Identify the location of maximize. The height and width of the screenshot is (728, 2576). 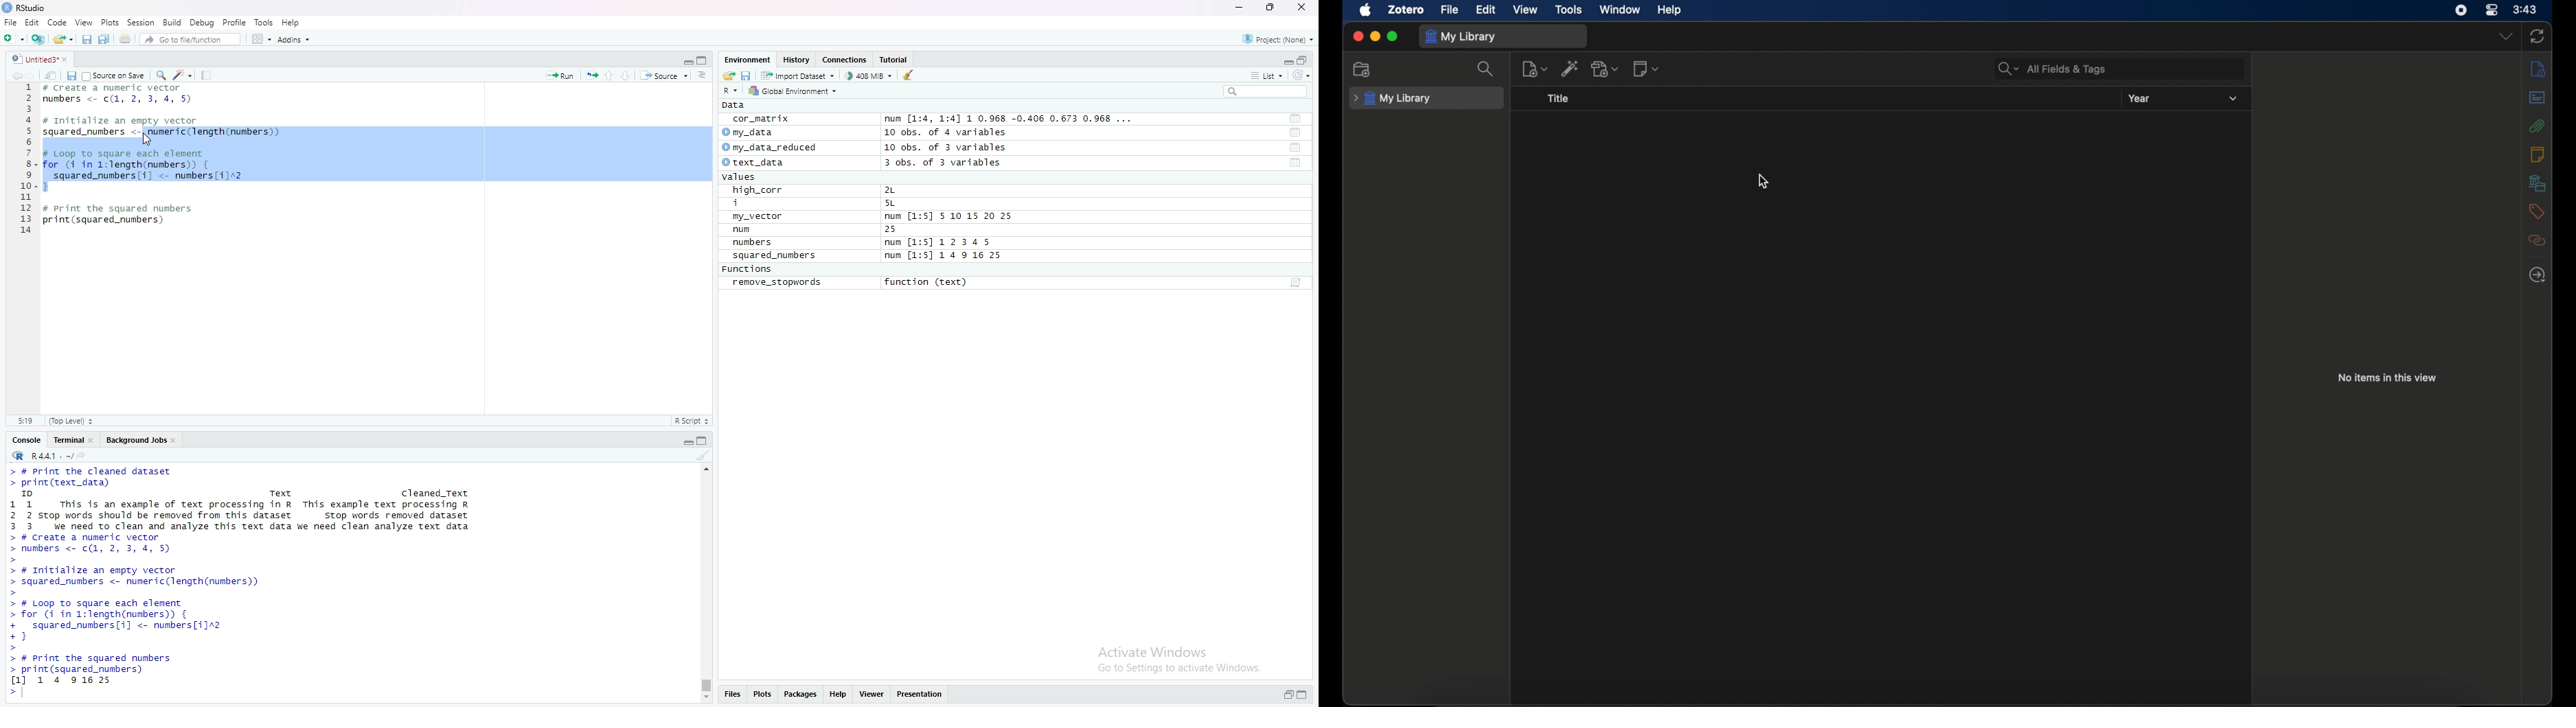
(705, 439).